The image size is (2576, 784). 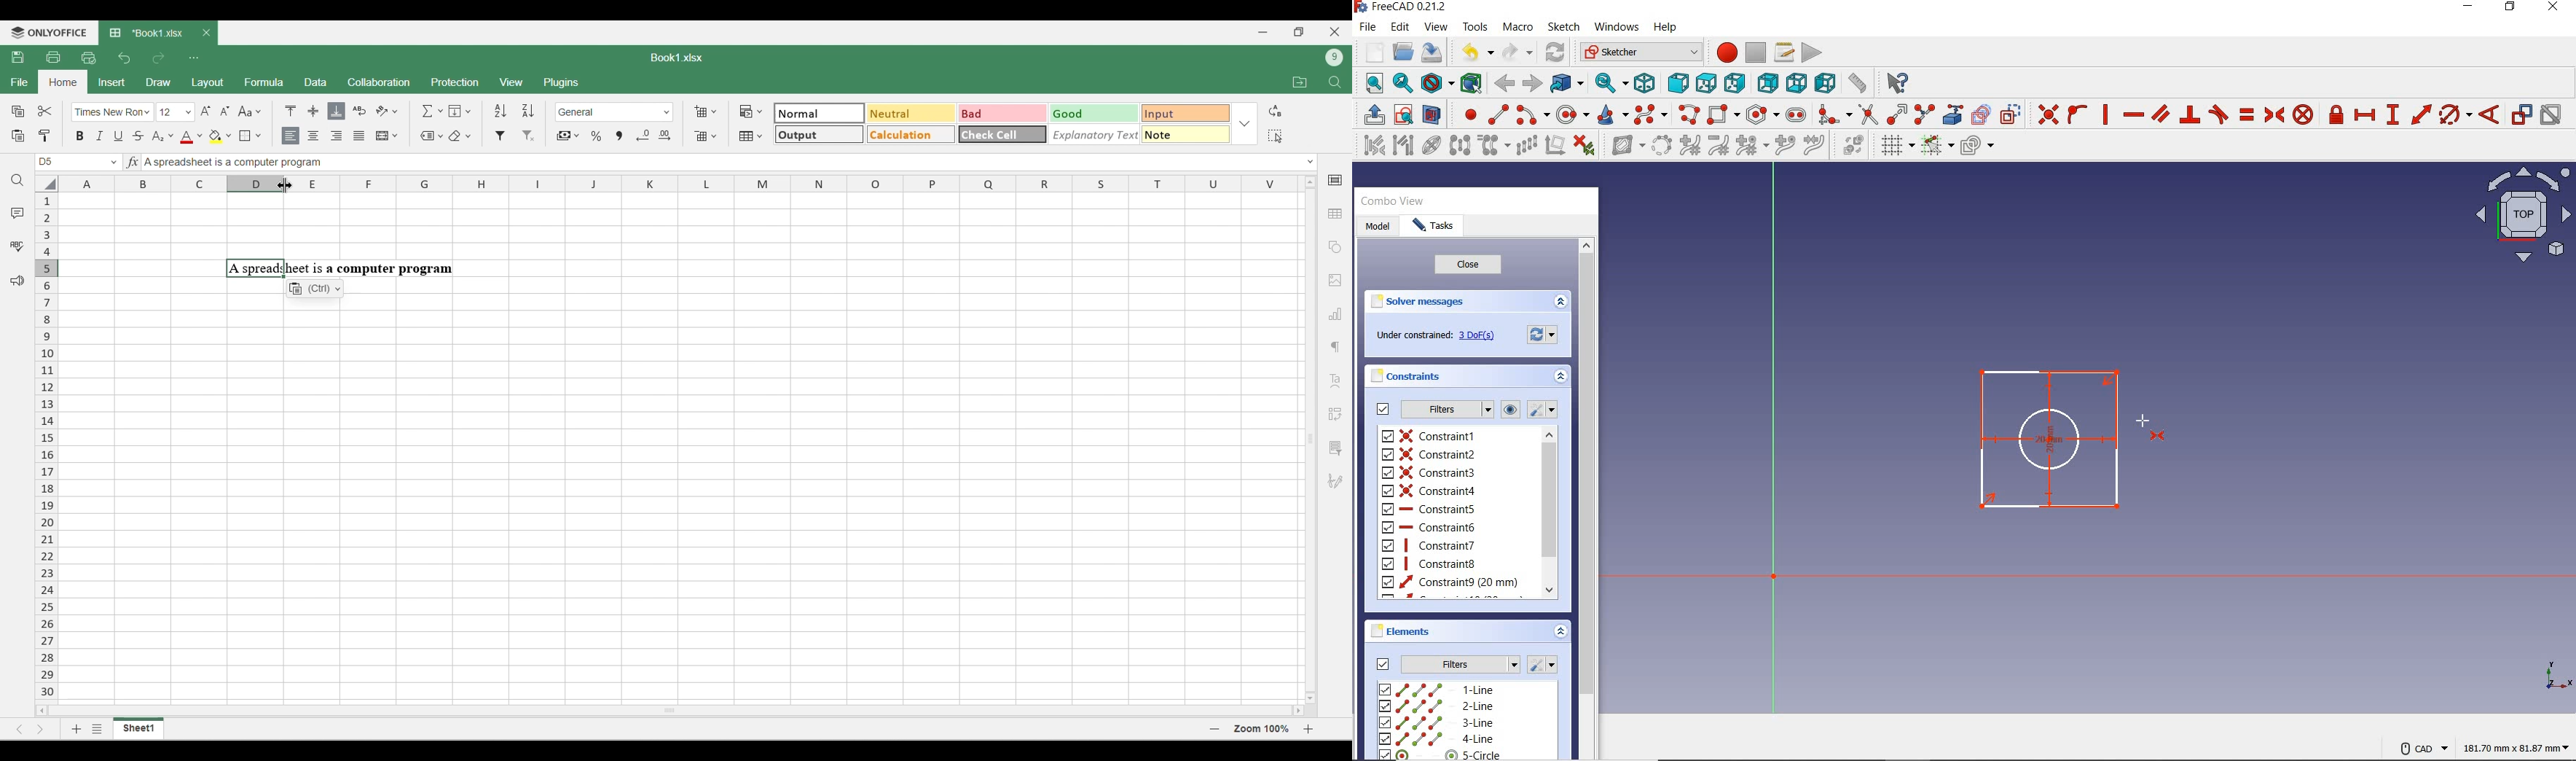 What do you see at coordinates (1493, 147) in the screenshot?
I see `clone` at bounding box center [1493, 147].